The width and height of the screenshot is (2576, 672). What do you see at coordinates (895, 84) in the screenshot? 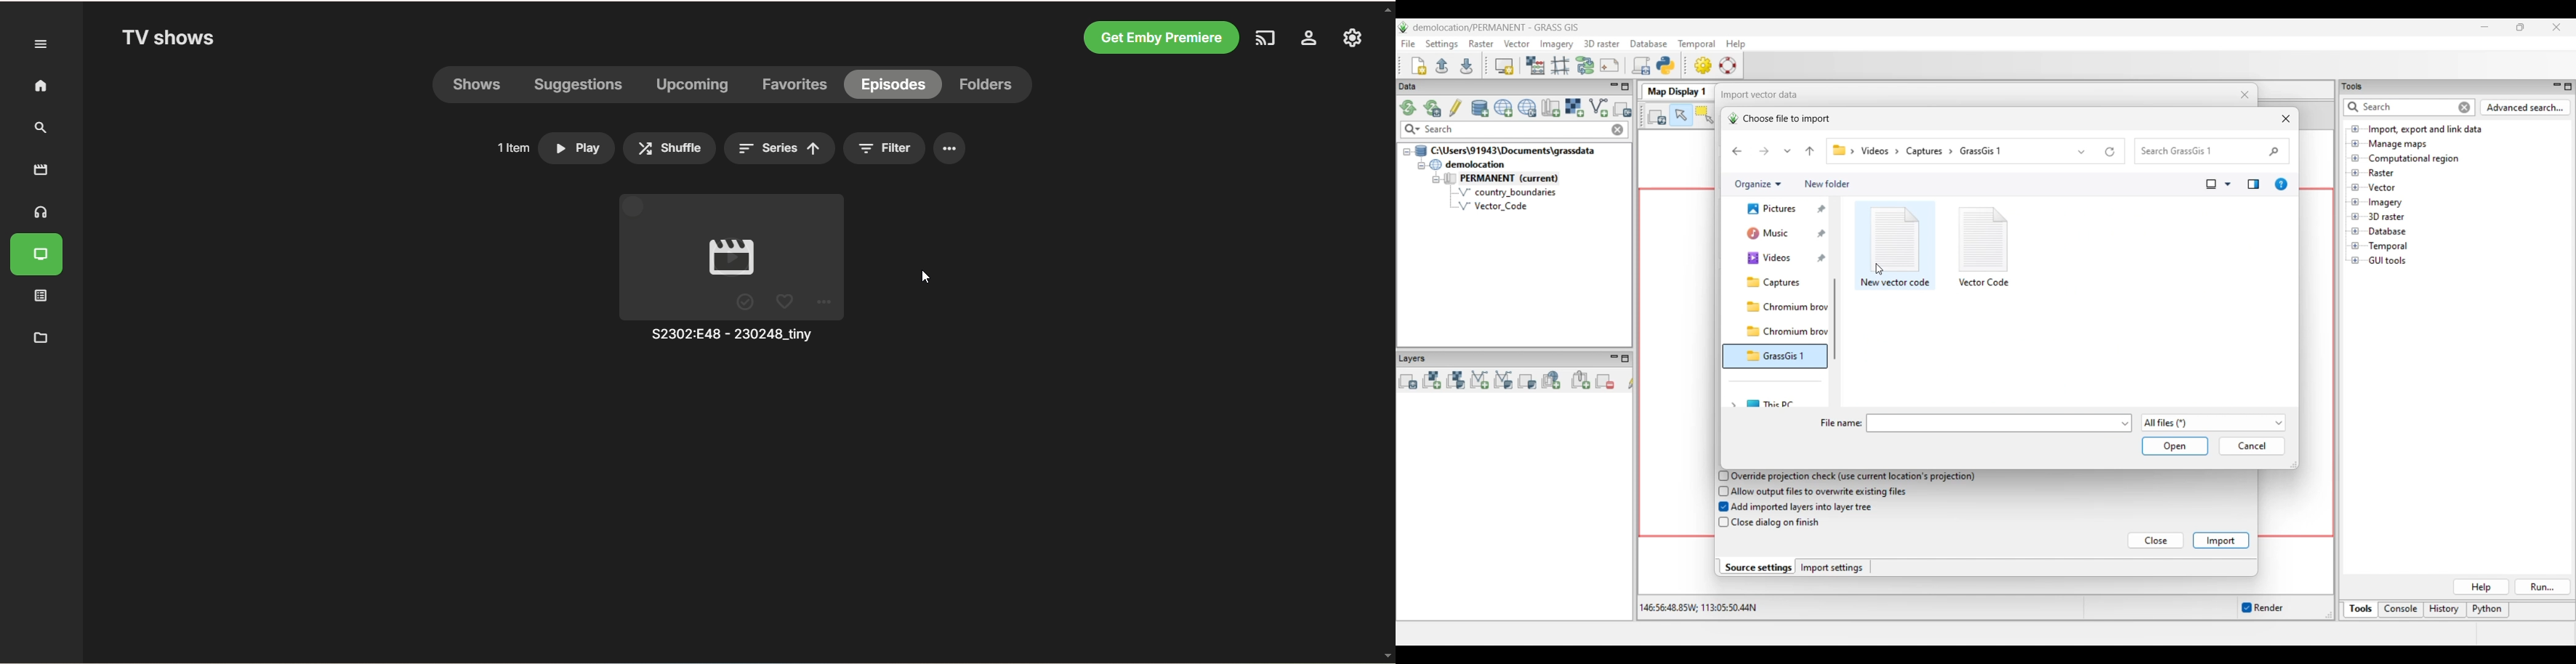
I see `episodes` at bounding box center [895, 84].